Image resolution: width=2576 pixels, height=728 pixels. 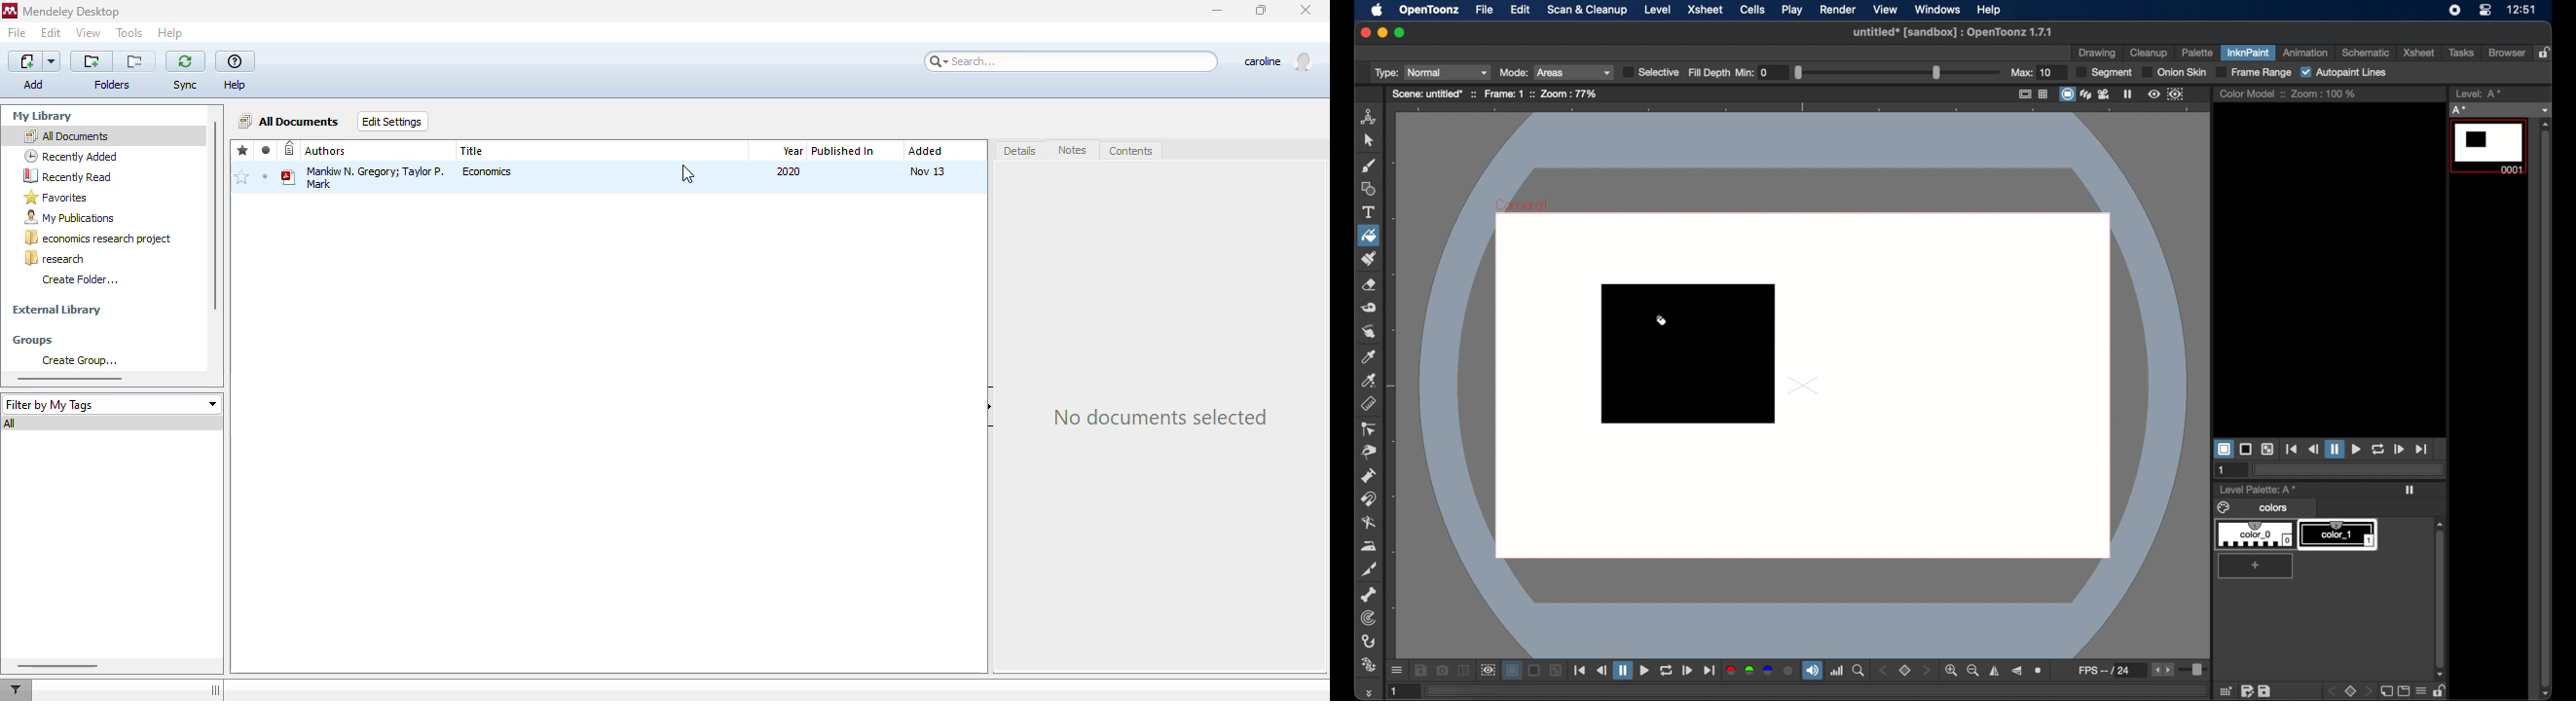 I want to click on added, so click(x=925, y=151).